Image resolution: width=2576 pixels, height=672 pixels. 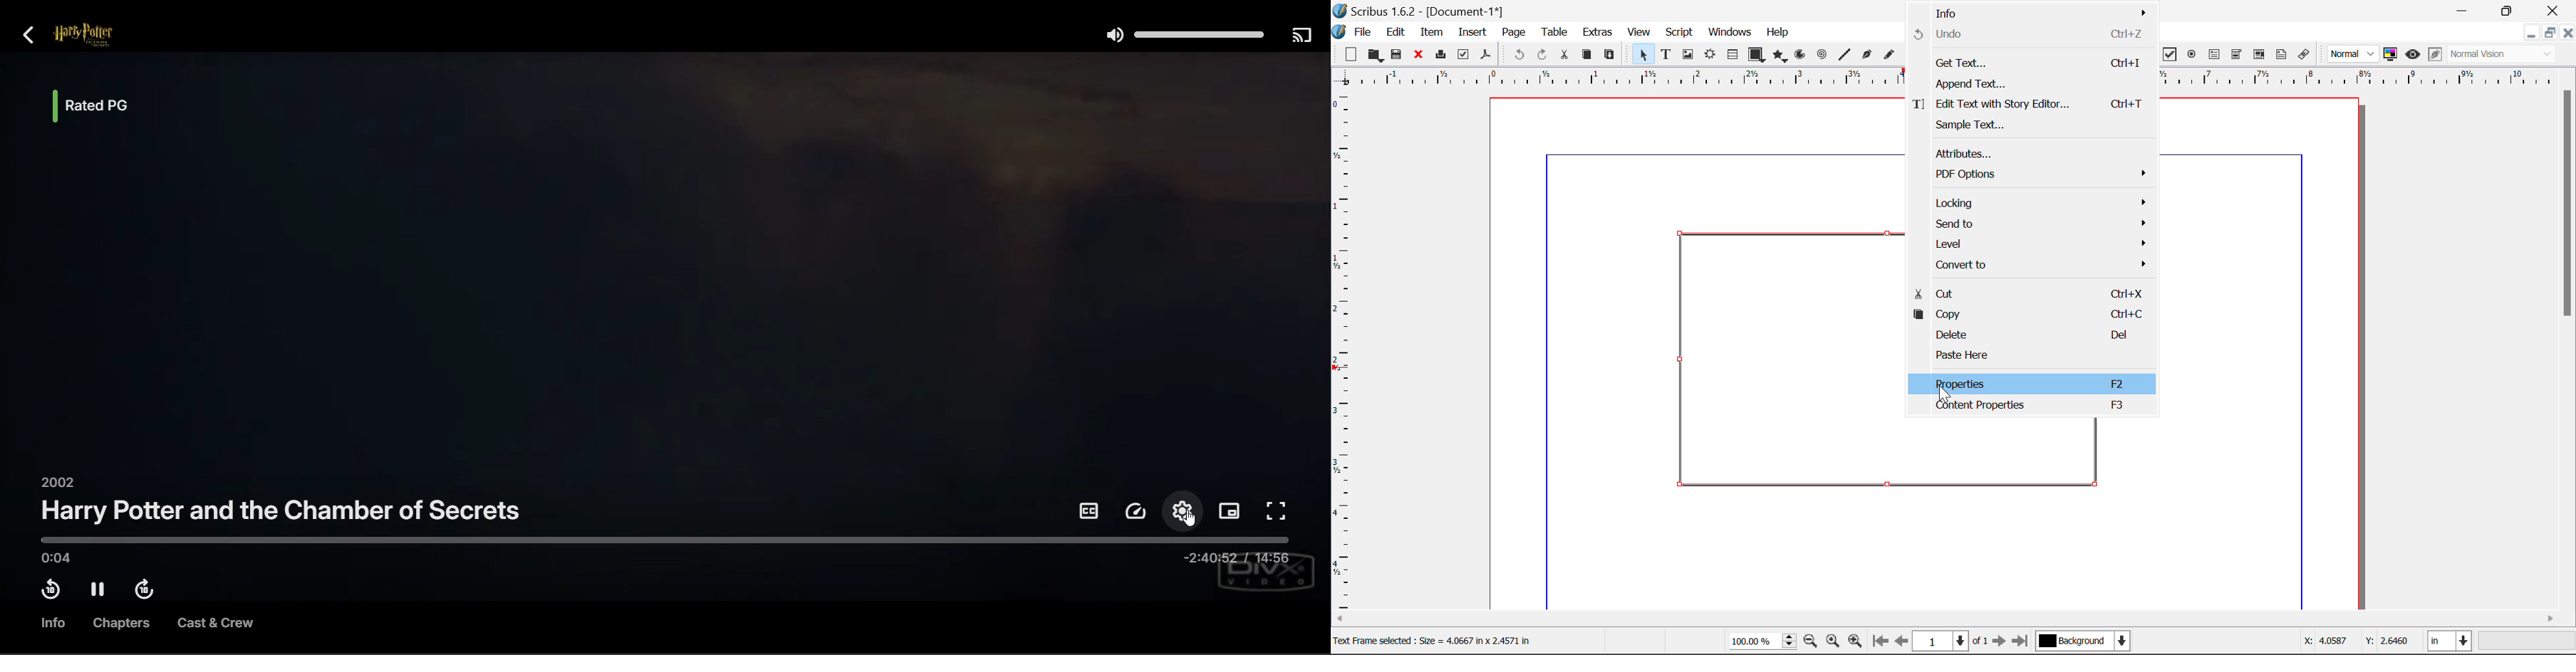 I want to click on Text Annotation, so click(x=2282, y=54).